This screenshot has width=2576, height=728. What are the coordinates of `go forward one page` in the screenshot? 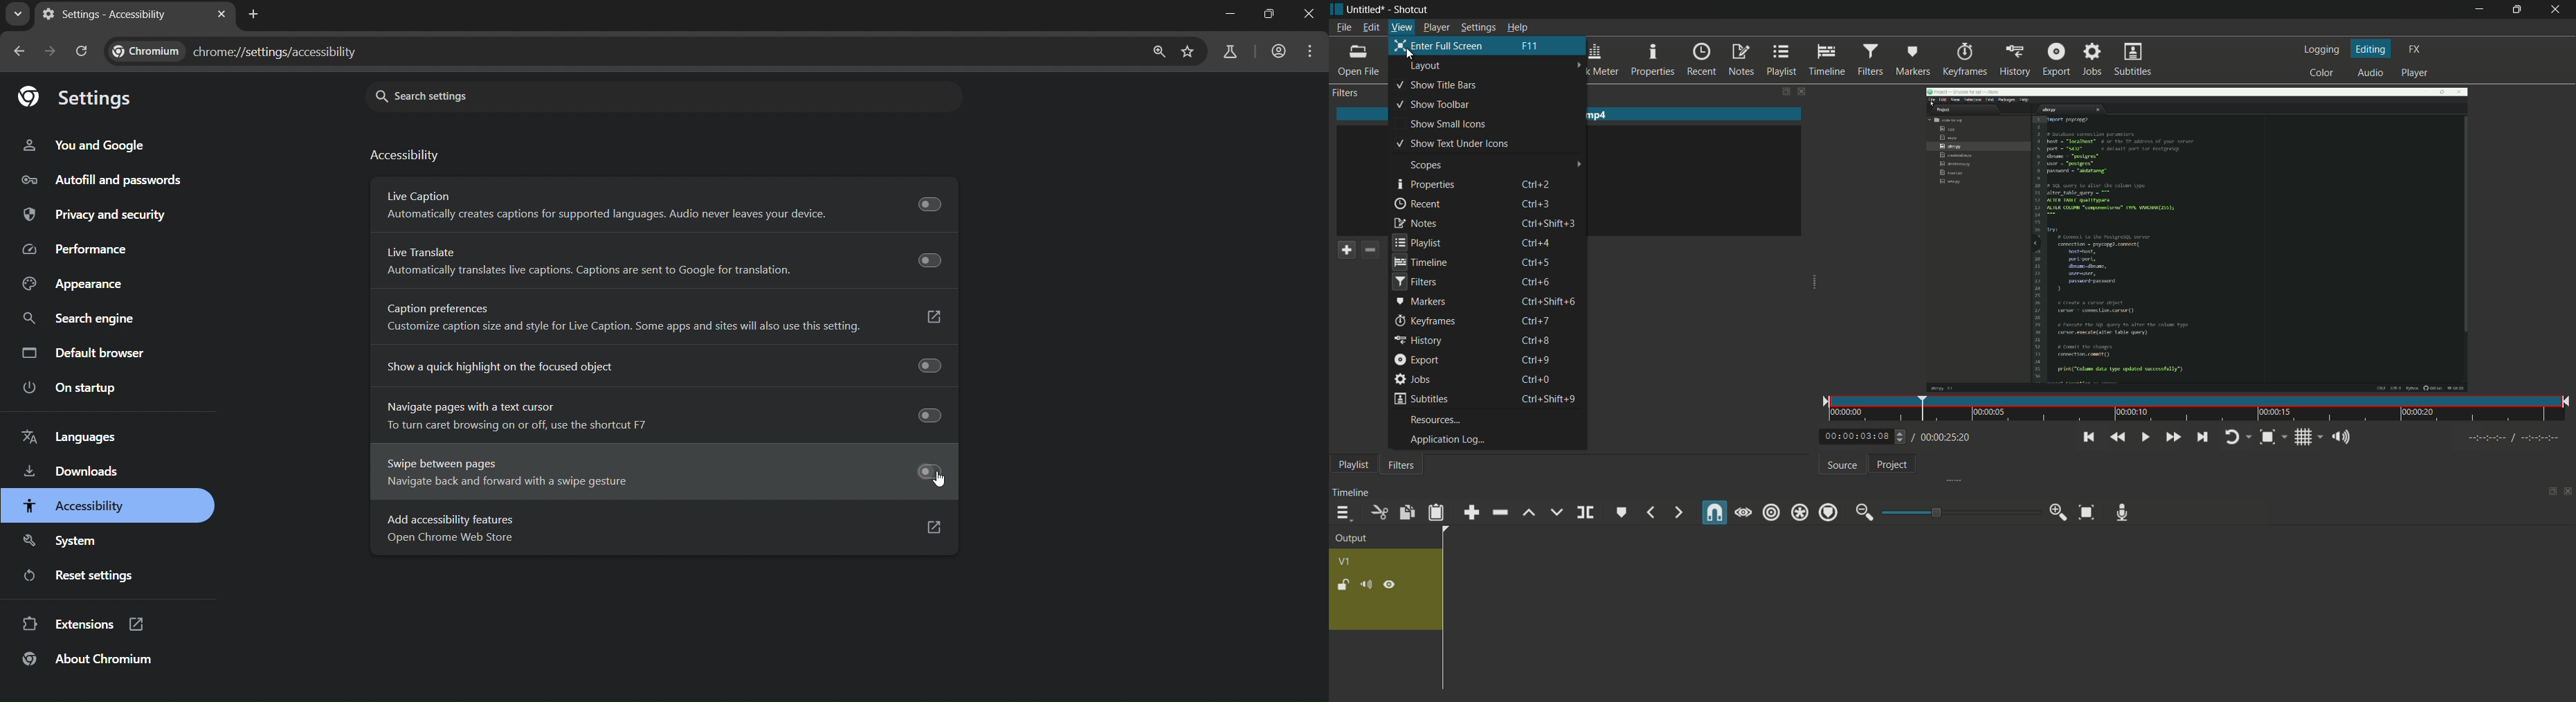 It's located at (53, 53).